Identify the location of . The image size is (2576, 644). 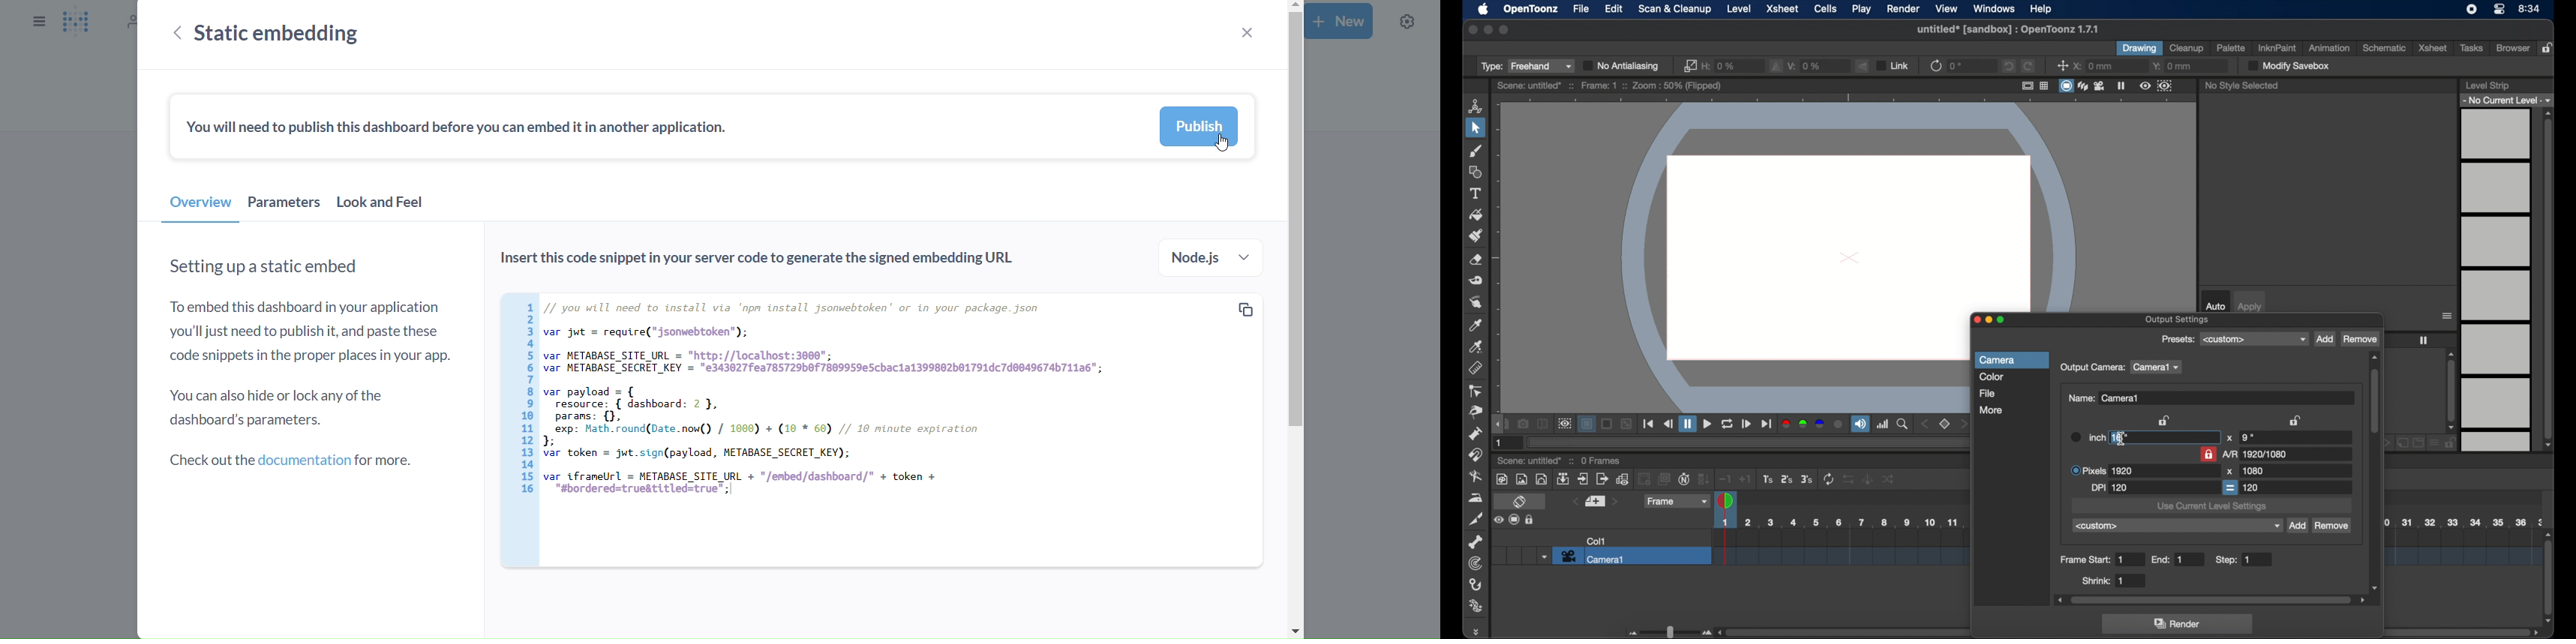
(1583, 480).